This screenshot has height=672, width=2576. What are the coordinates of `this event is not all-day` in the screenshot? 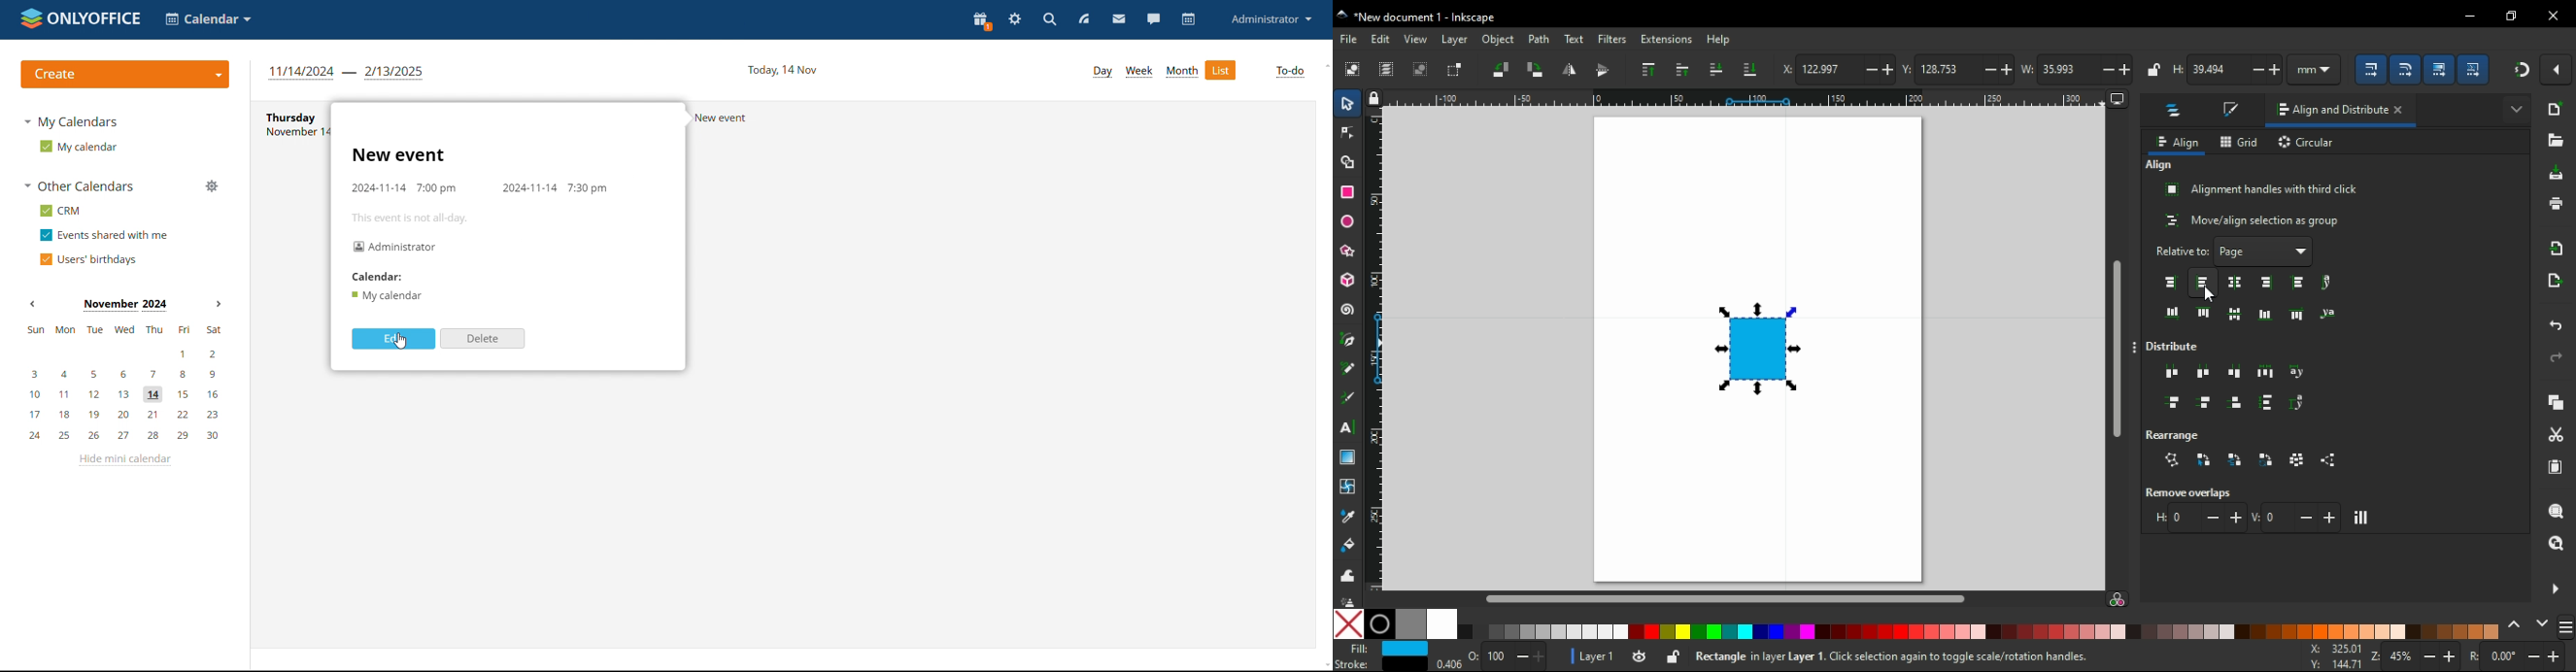 It's located at (421, 217).